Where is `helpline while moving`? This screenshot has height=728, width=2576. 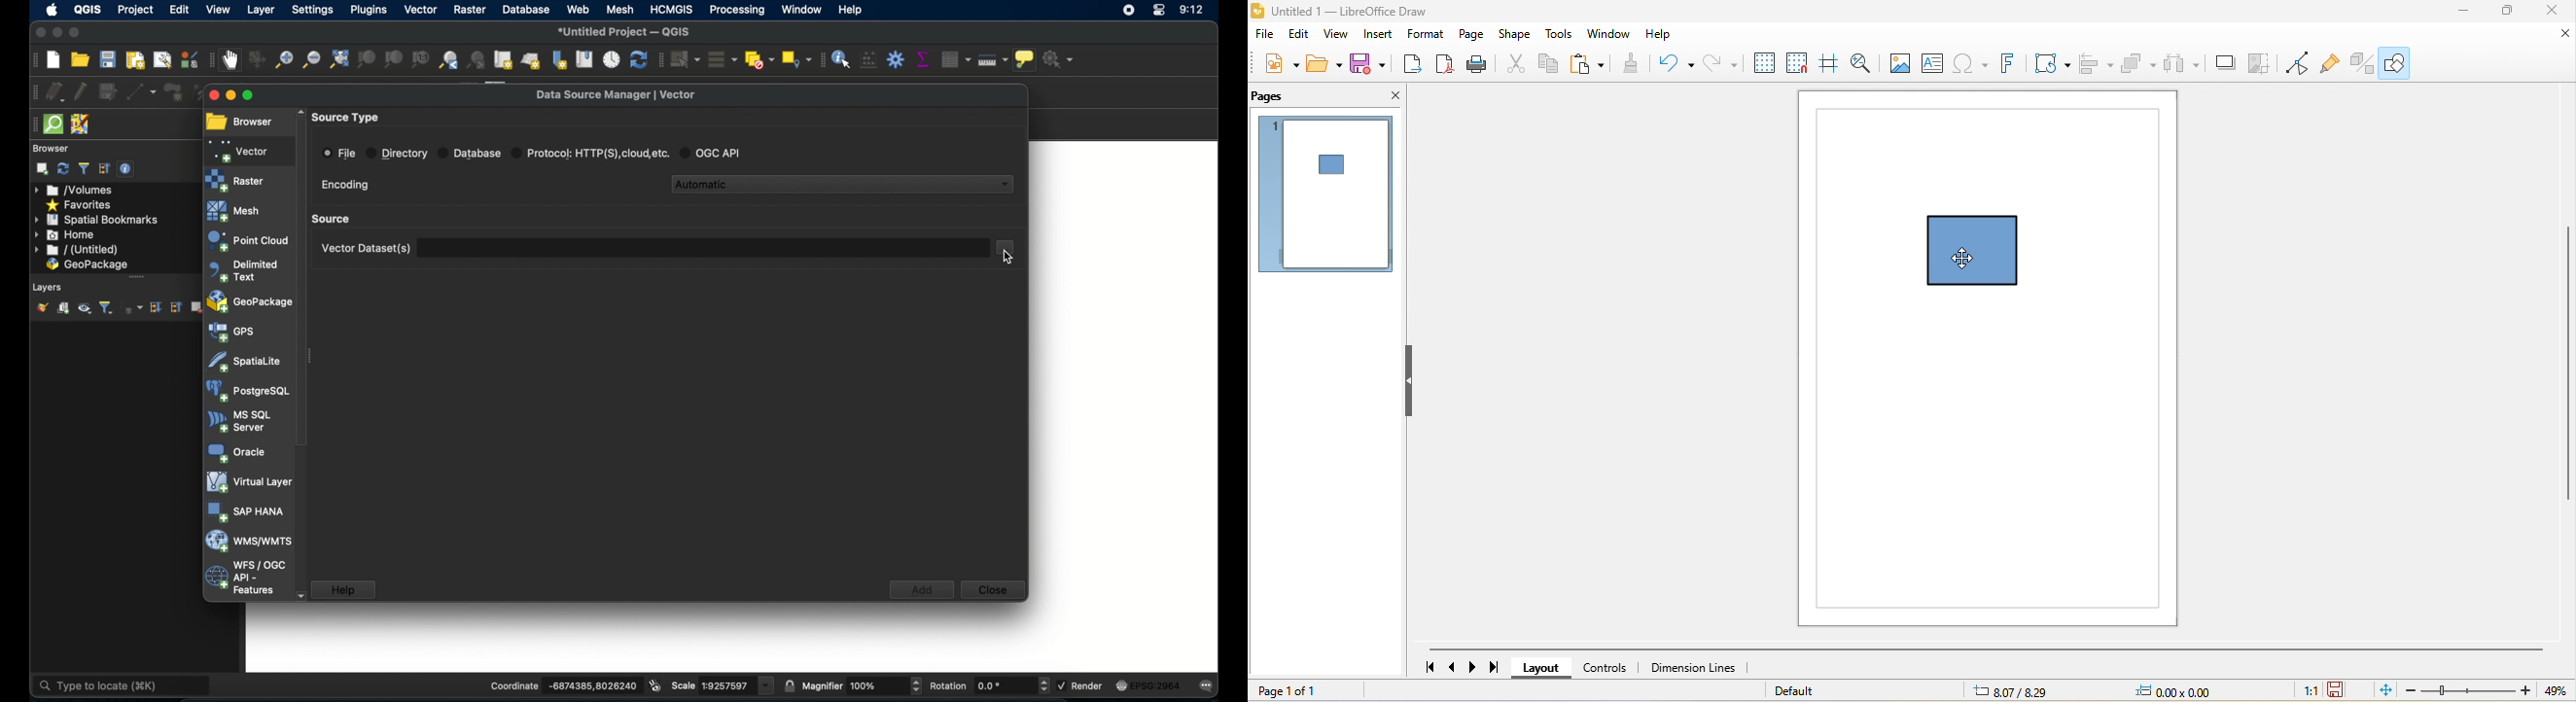
helpline while moving is located at coordinates (1827, 64).